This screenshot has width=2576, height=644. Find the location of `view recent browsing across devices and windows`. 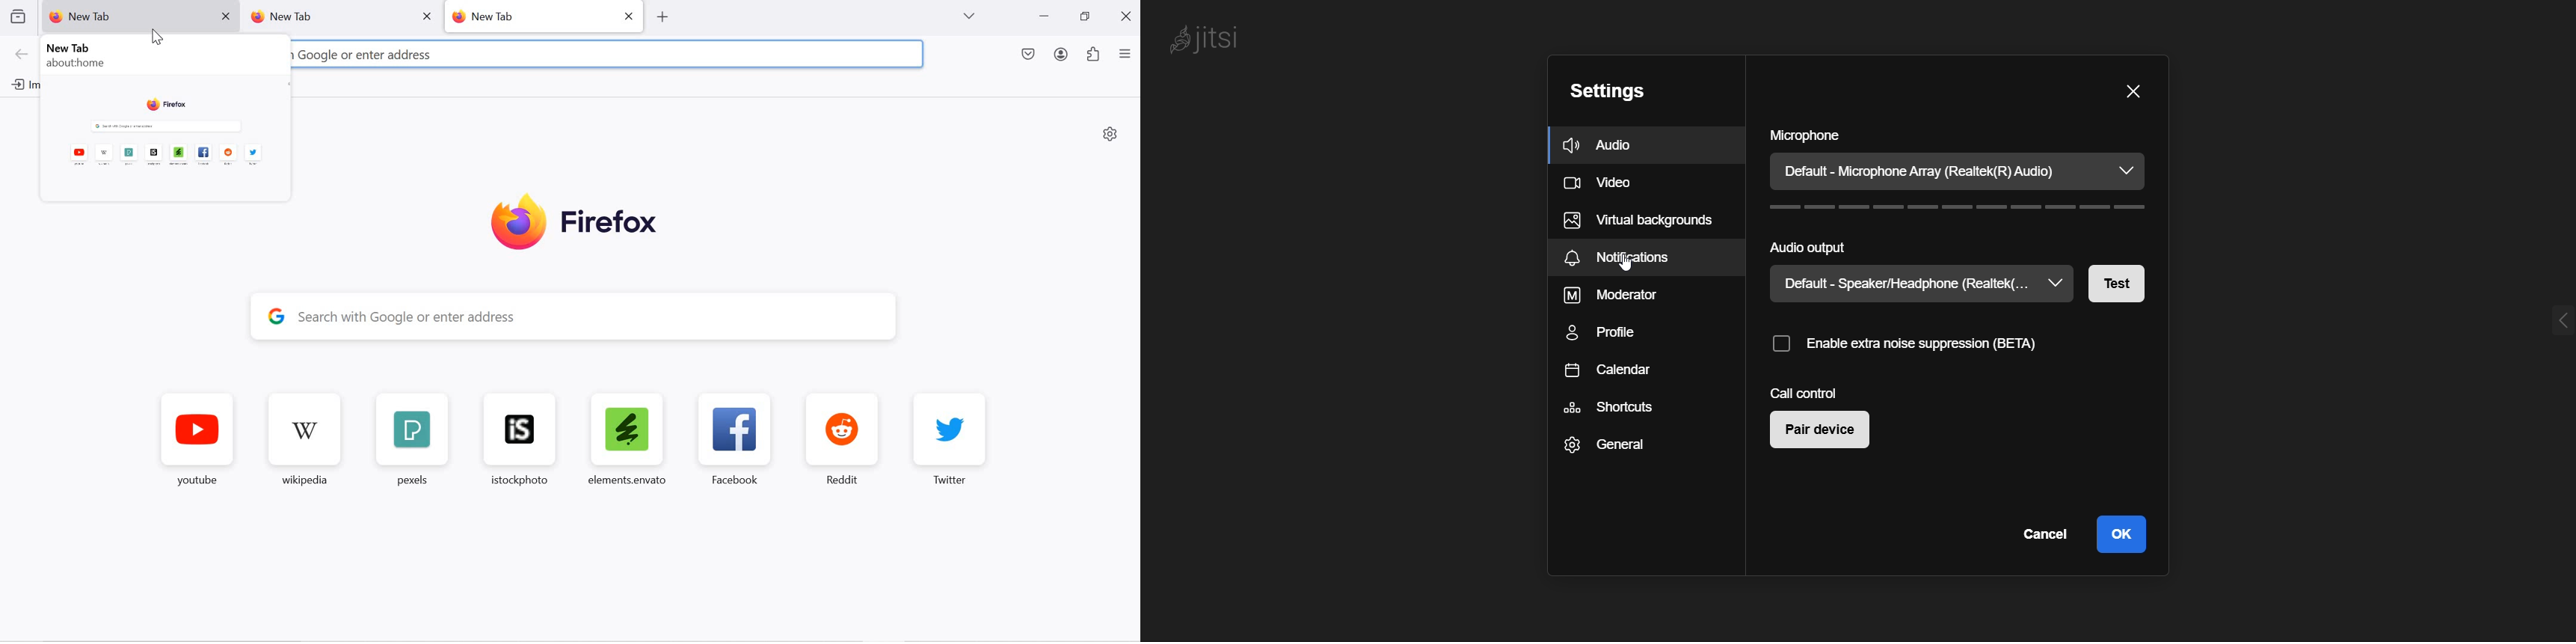

view recent browsing across devices and windows is located at coordinates (17, 16).